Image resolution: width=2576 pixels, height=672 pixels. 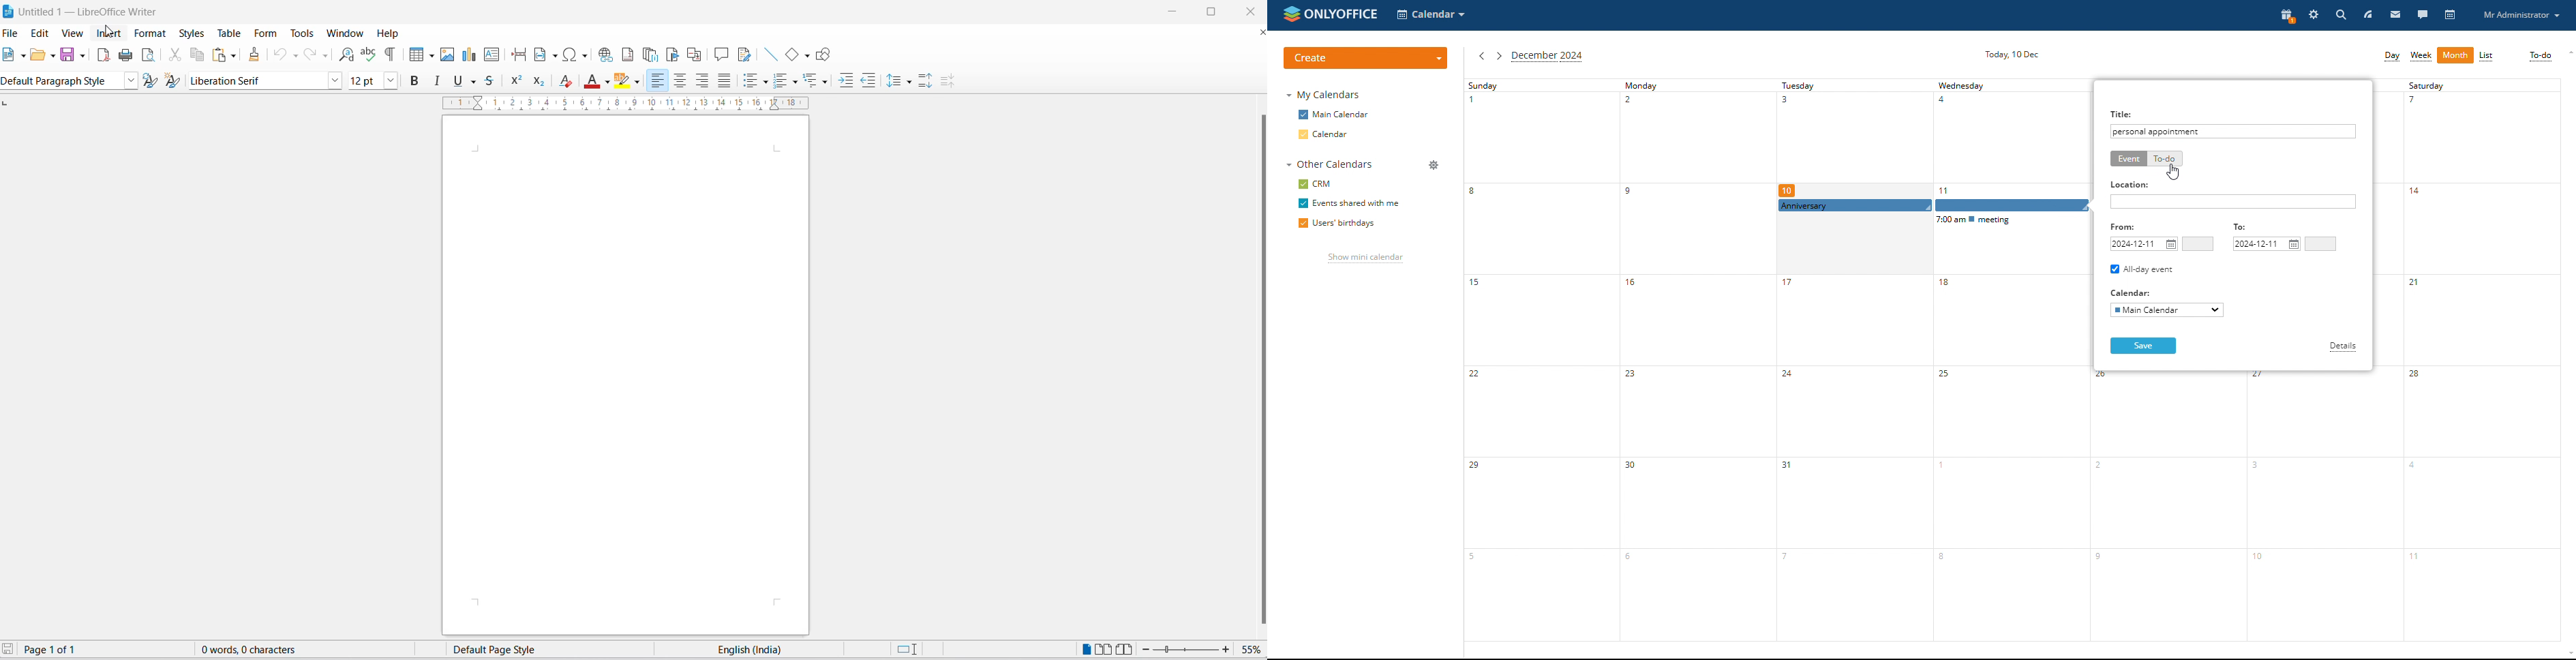 I want to click on subscript, so click(x=541, y=81).